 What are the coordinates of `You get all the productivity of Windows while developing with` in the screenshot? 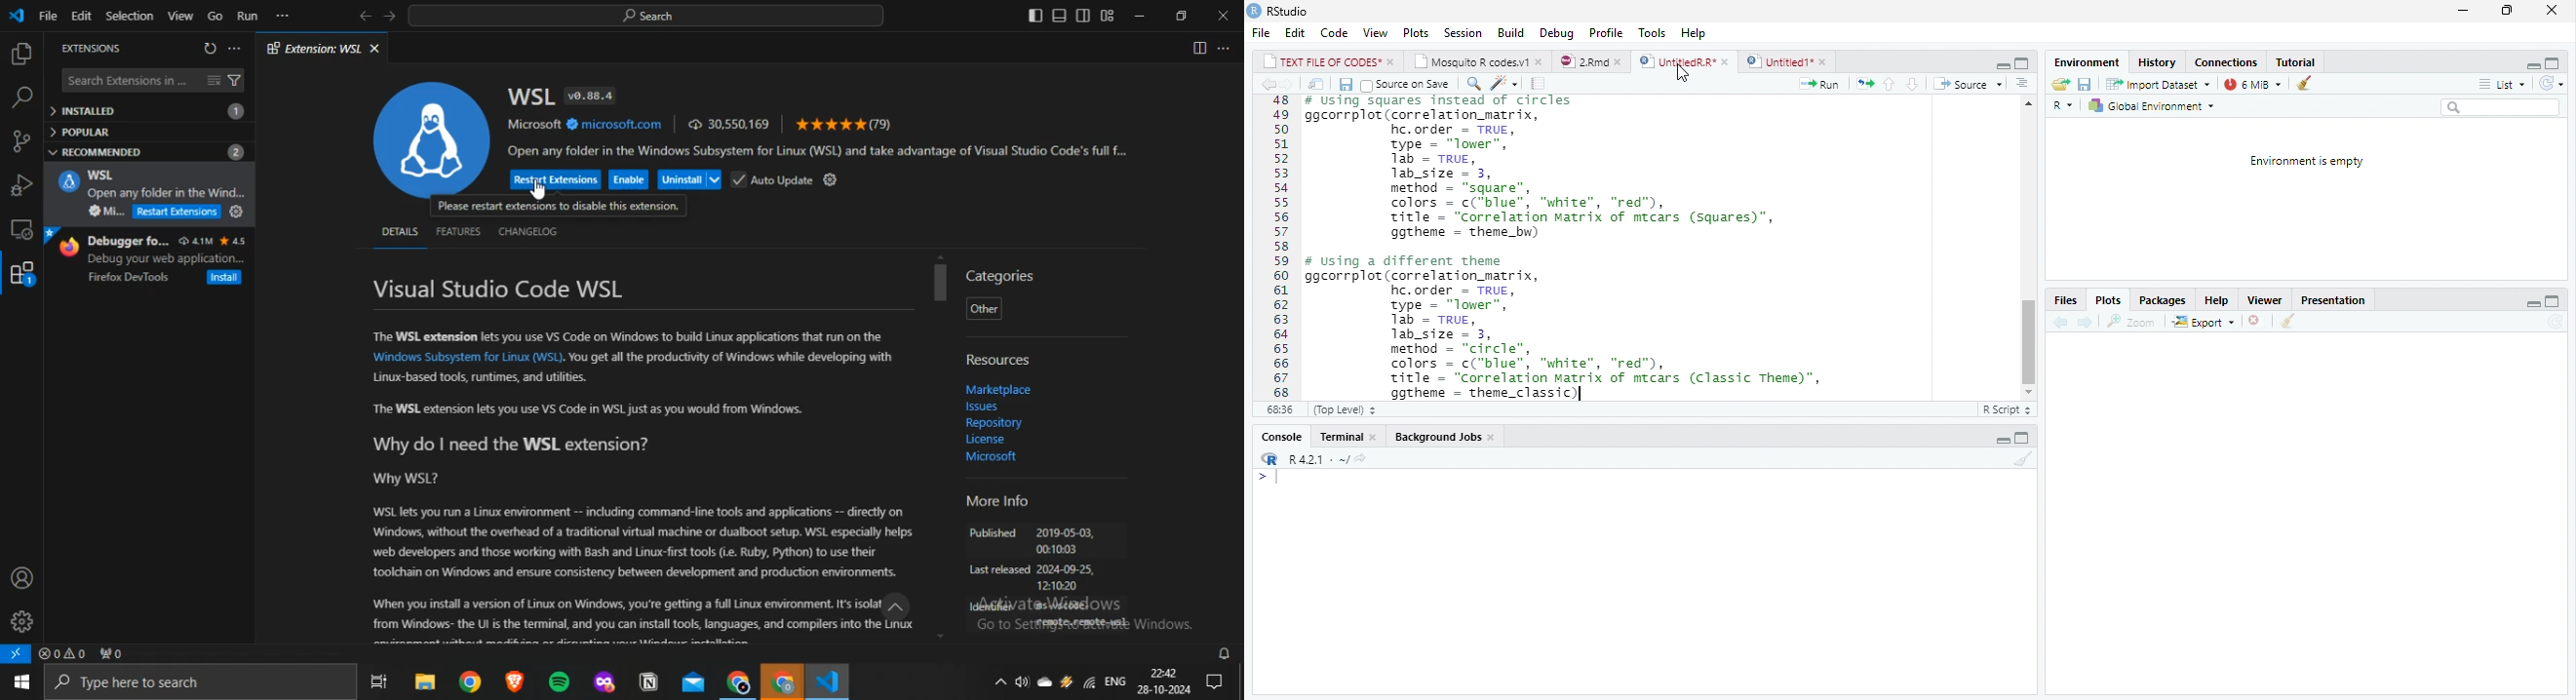 It's located at (731, 358).